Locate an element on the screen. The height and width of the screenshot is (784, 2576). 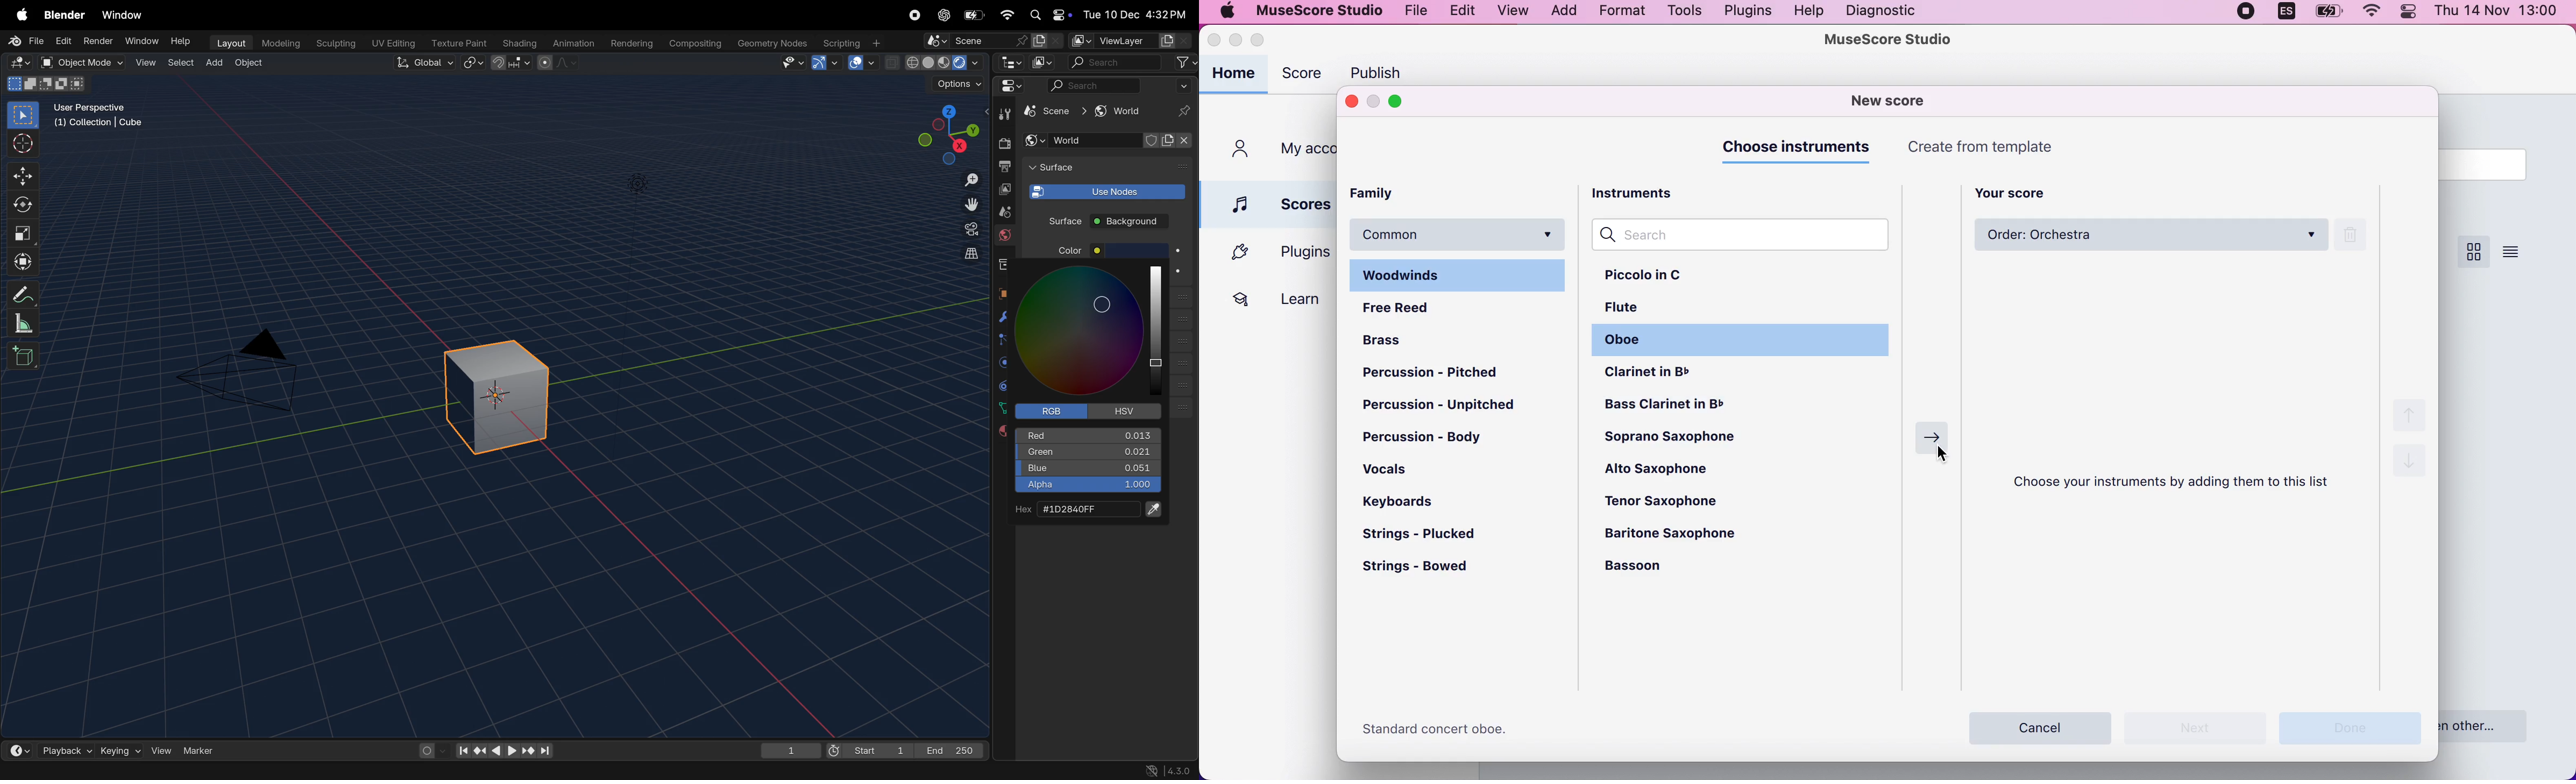
done is located at coordinates (2357, 728).